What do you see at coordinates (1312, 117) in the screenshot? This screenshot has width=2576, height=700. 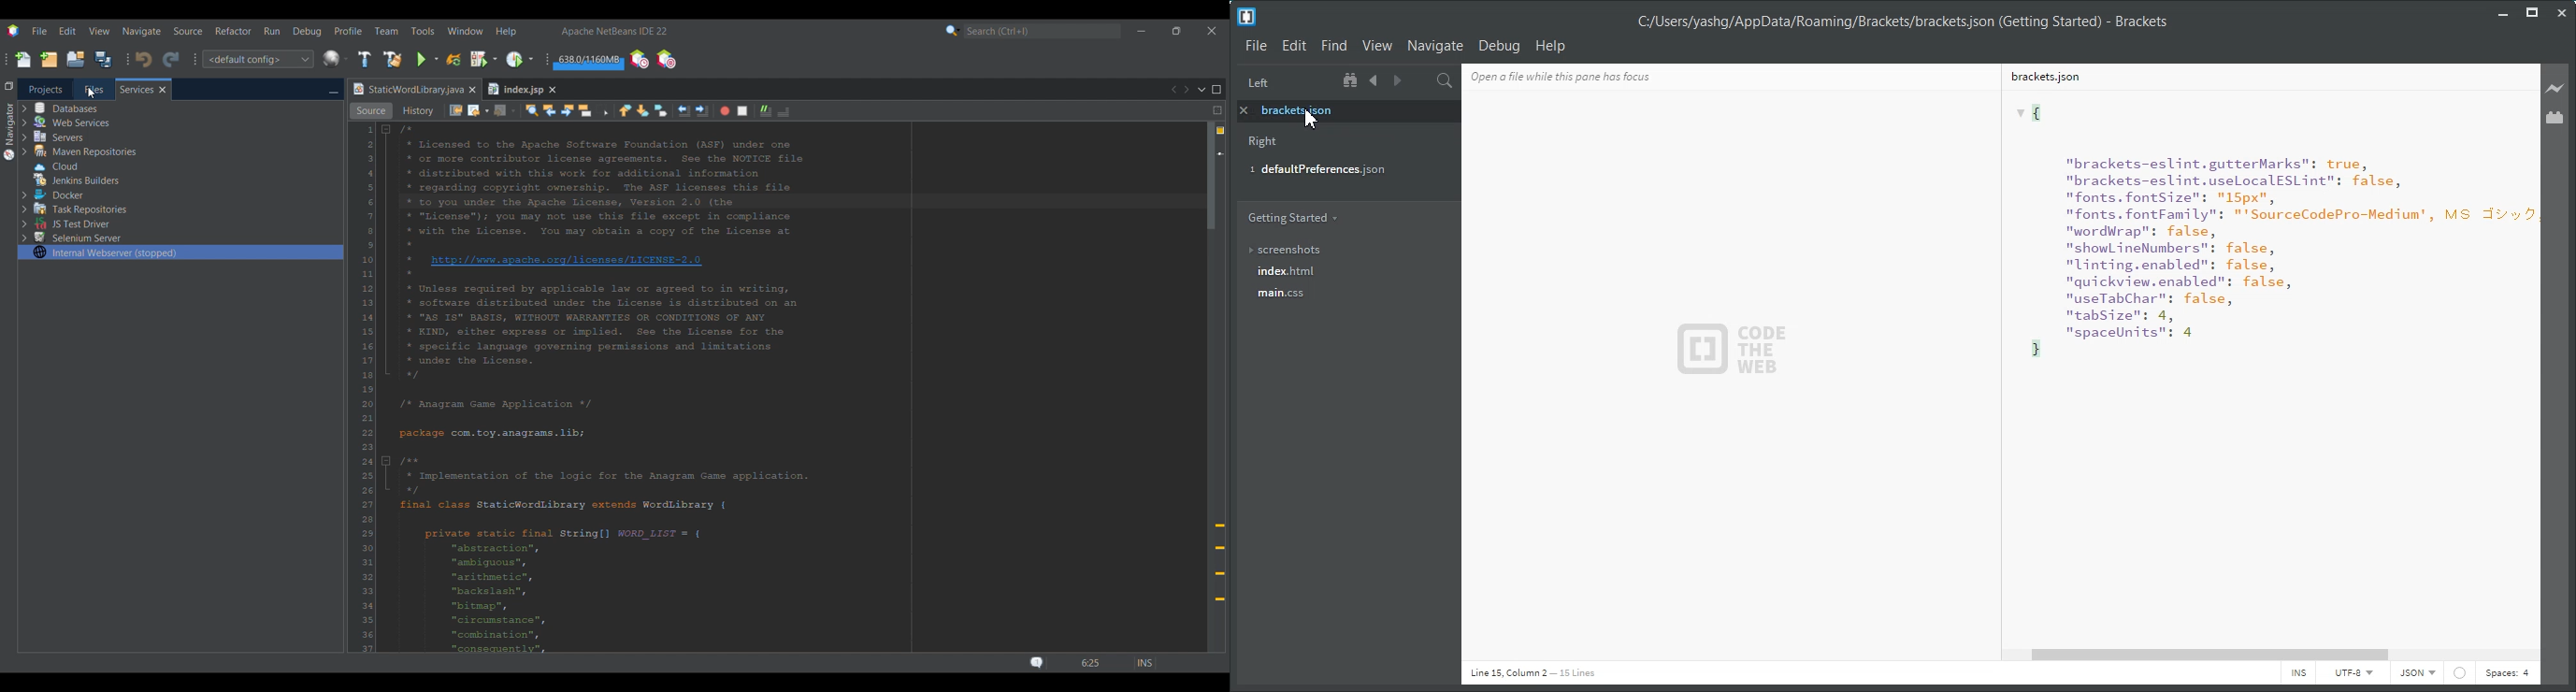 I see `Cursor` at bounding box center [1312, 117].